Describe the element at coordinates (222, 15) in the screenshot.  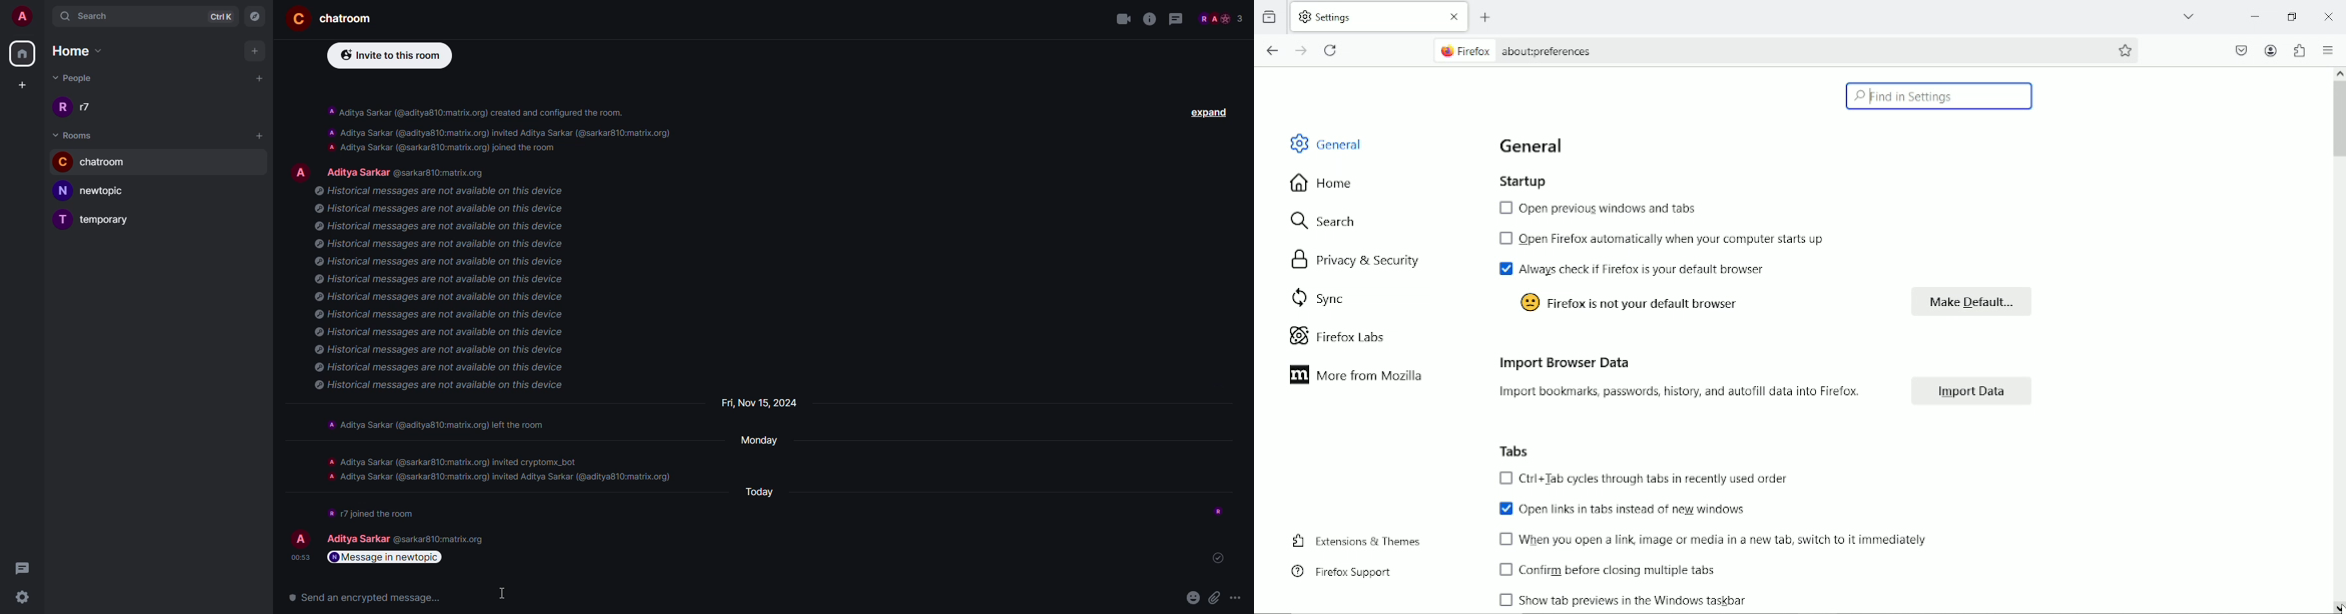
I see `ctrlK` at that location.